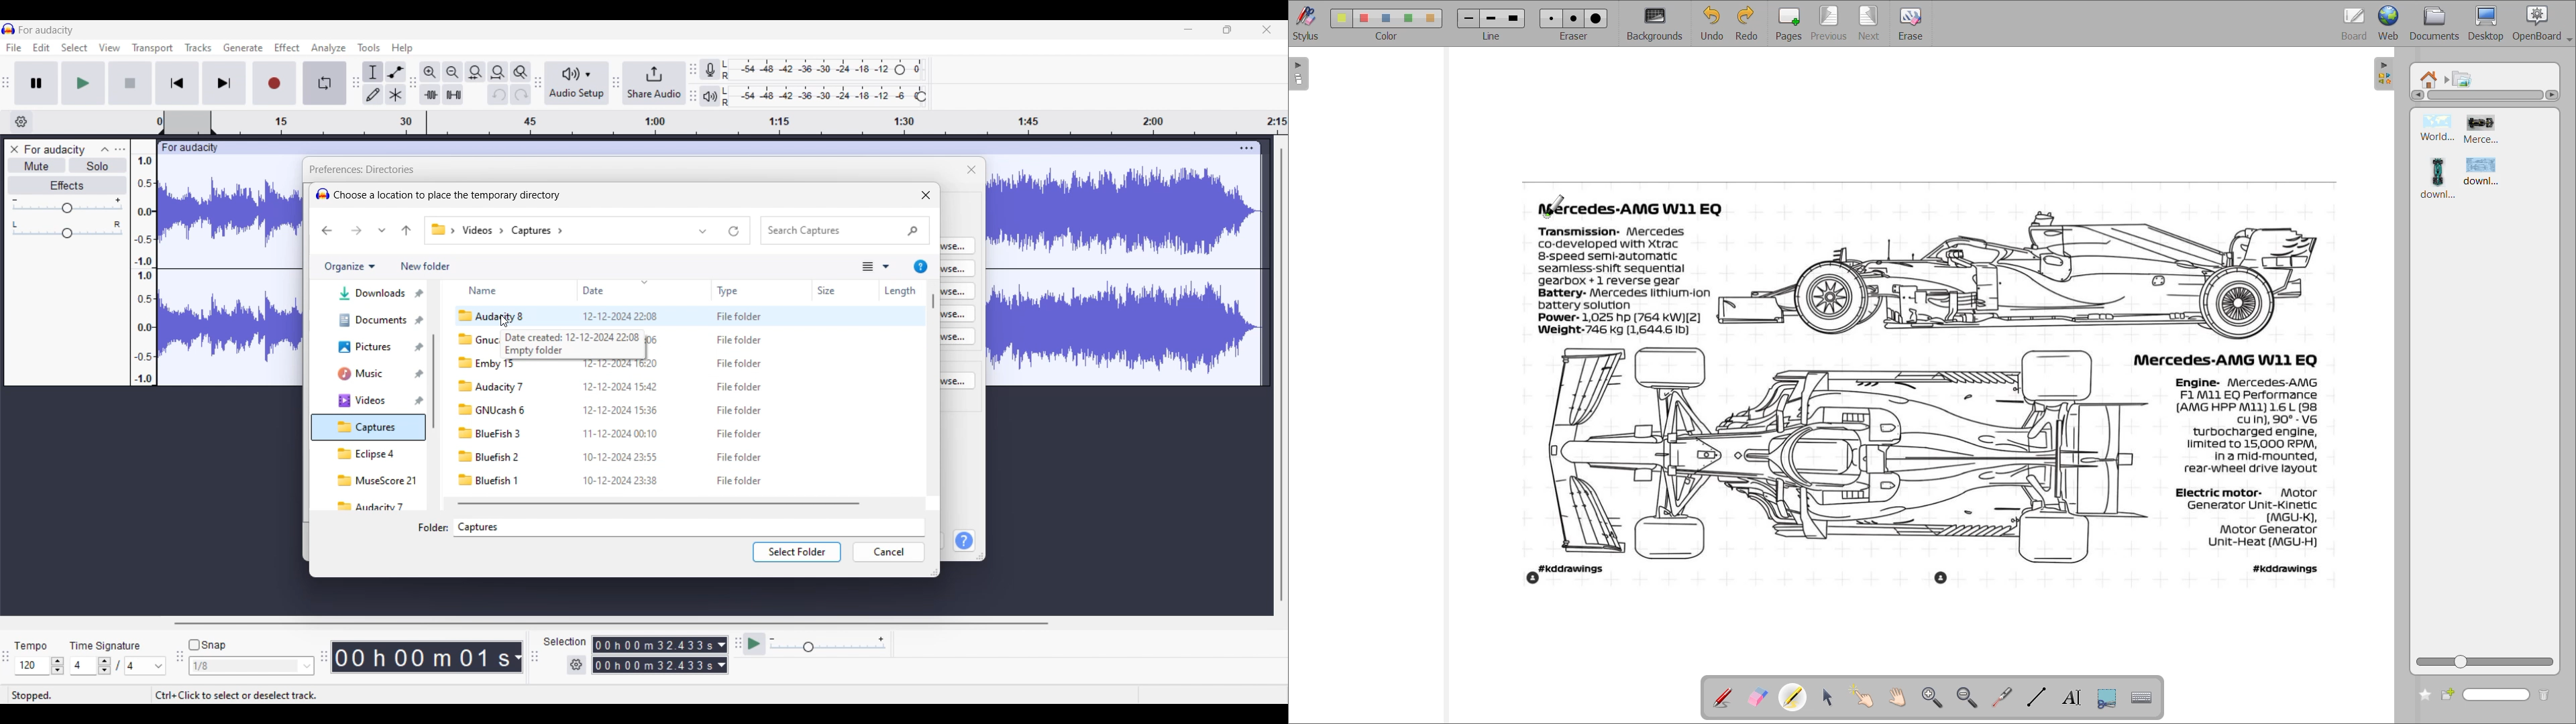 The image size is (2576, 728). What do you see at coordinates (926, 195) in the screenshot?
I see `Close` at bounding box center [926, 195].